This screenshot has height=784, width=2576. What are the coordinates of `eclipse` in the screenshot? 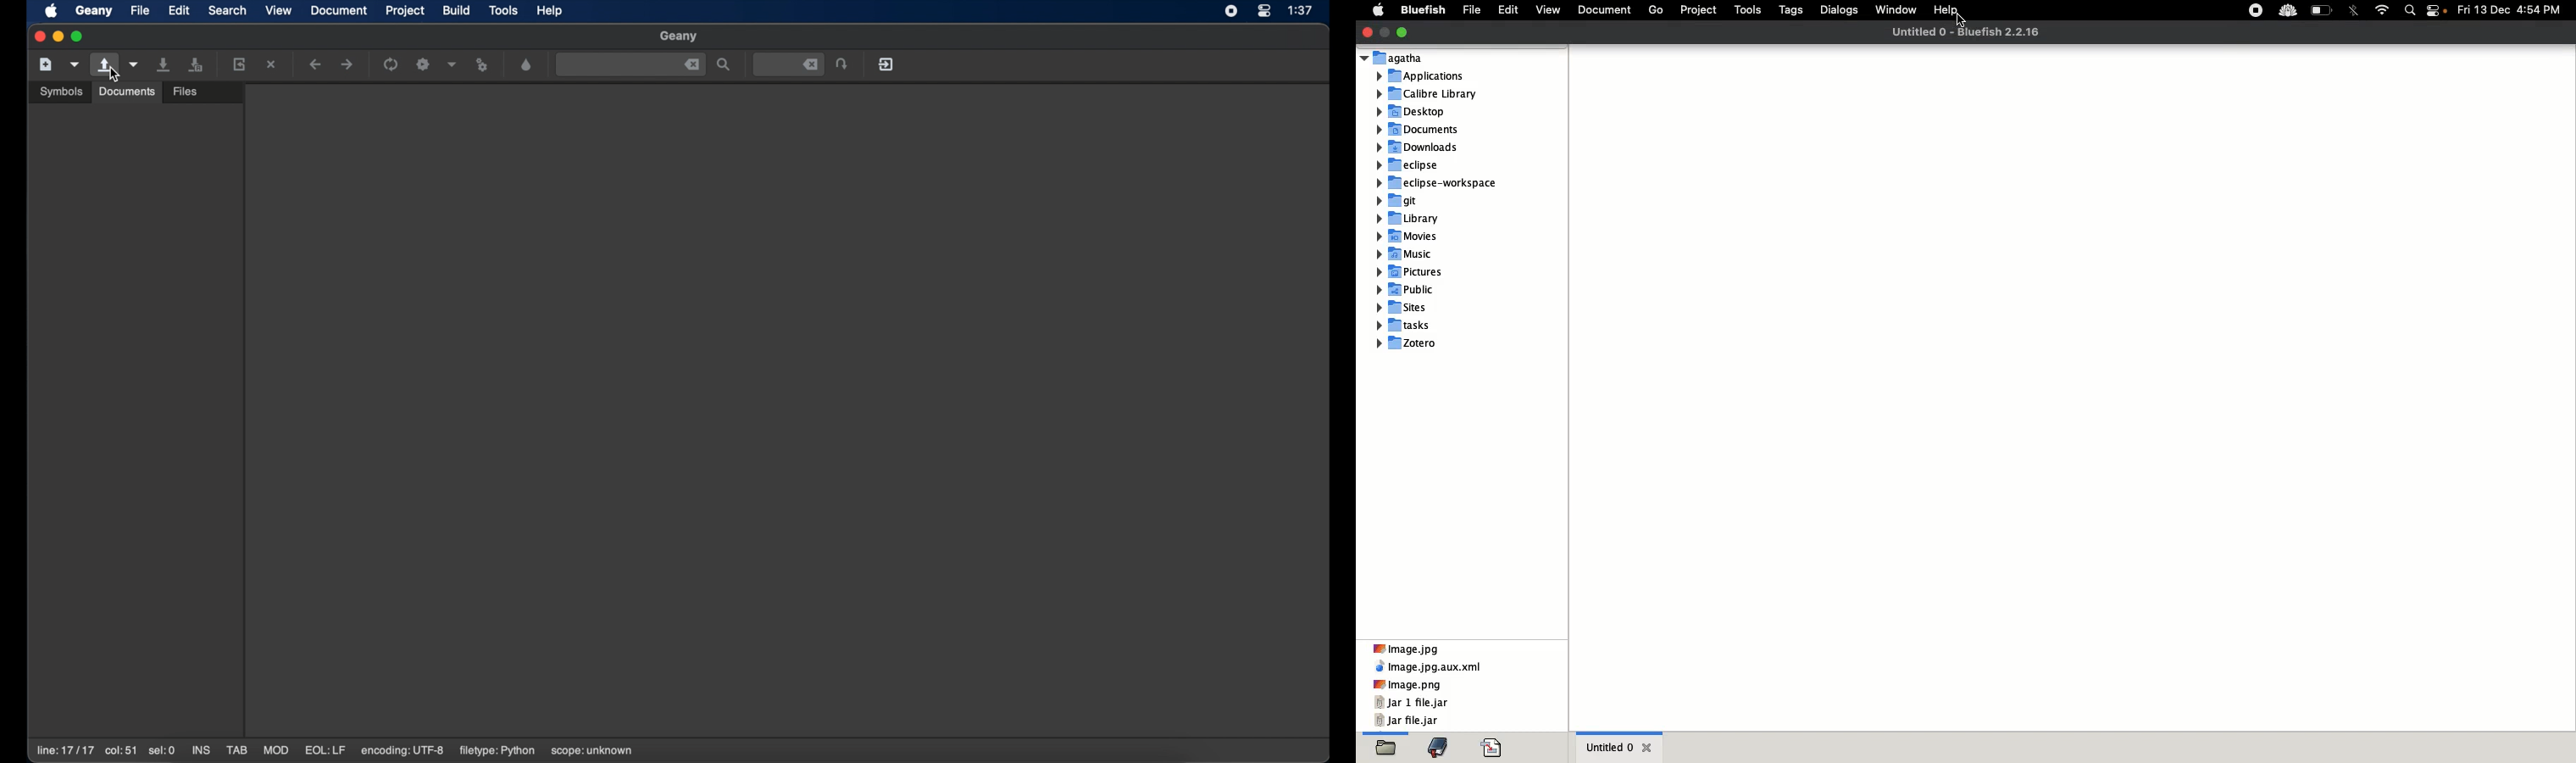 It's located at (1418, 164).